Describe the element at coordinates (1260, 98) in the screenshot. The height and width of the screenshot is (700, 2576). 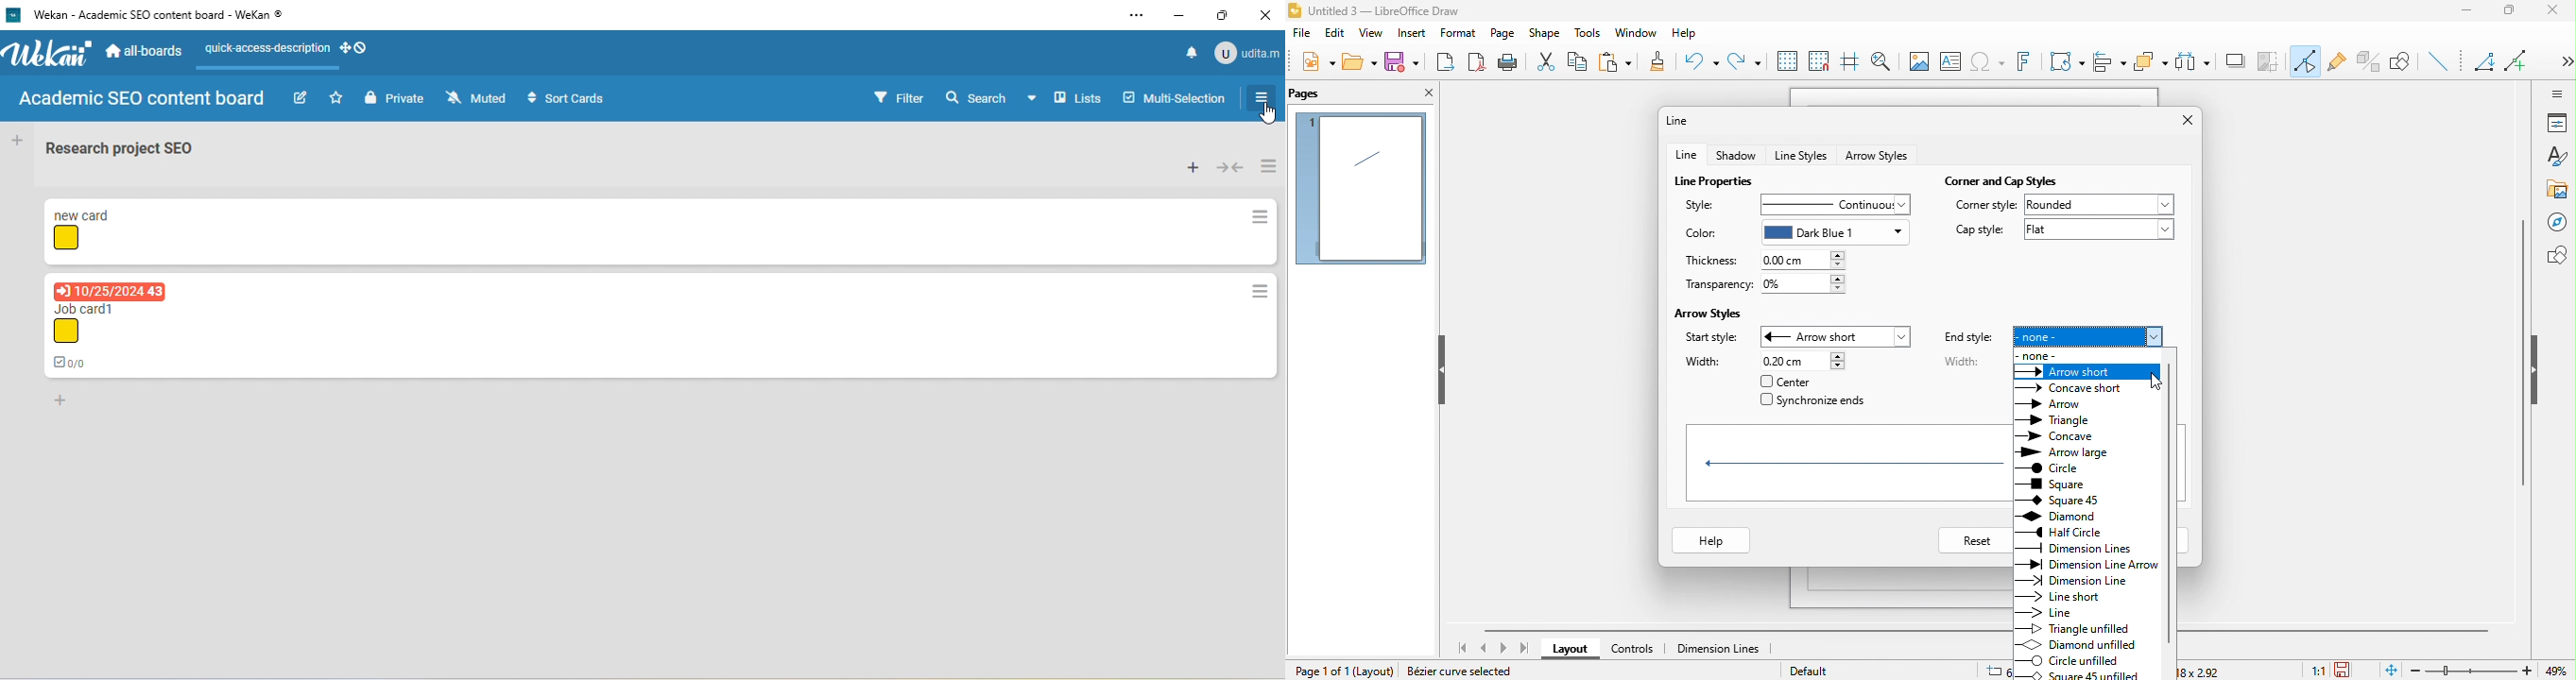
I see `open or close sidebar` at that location.